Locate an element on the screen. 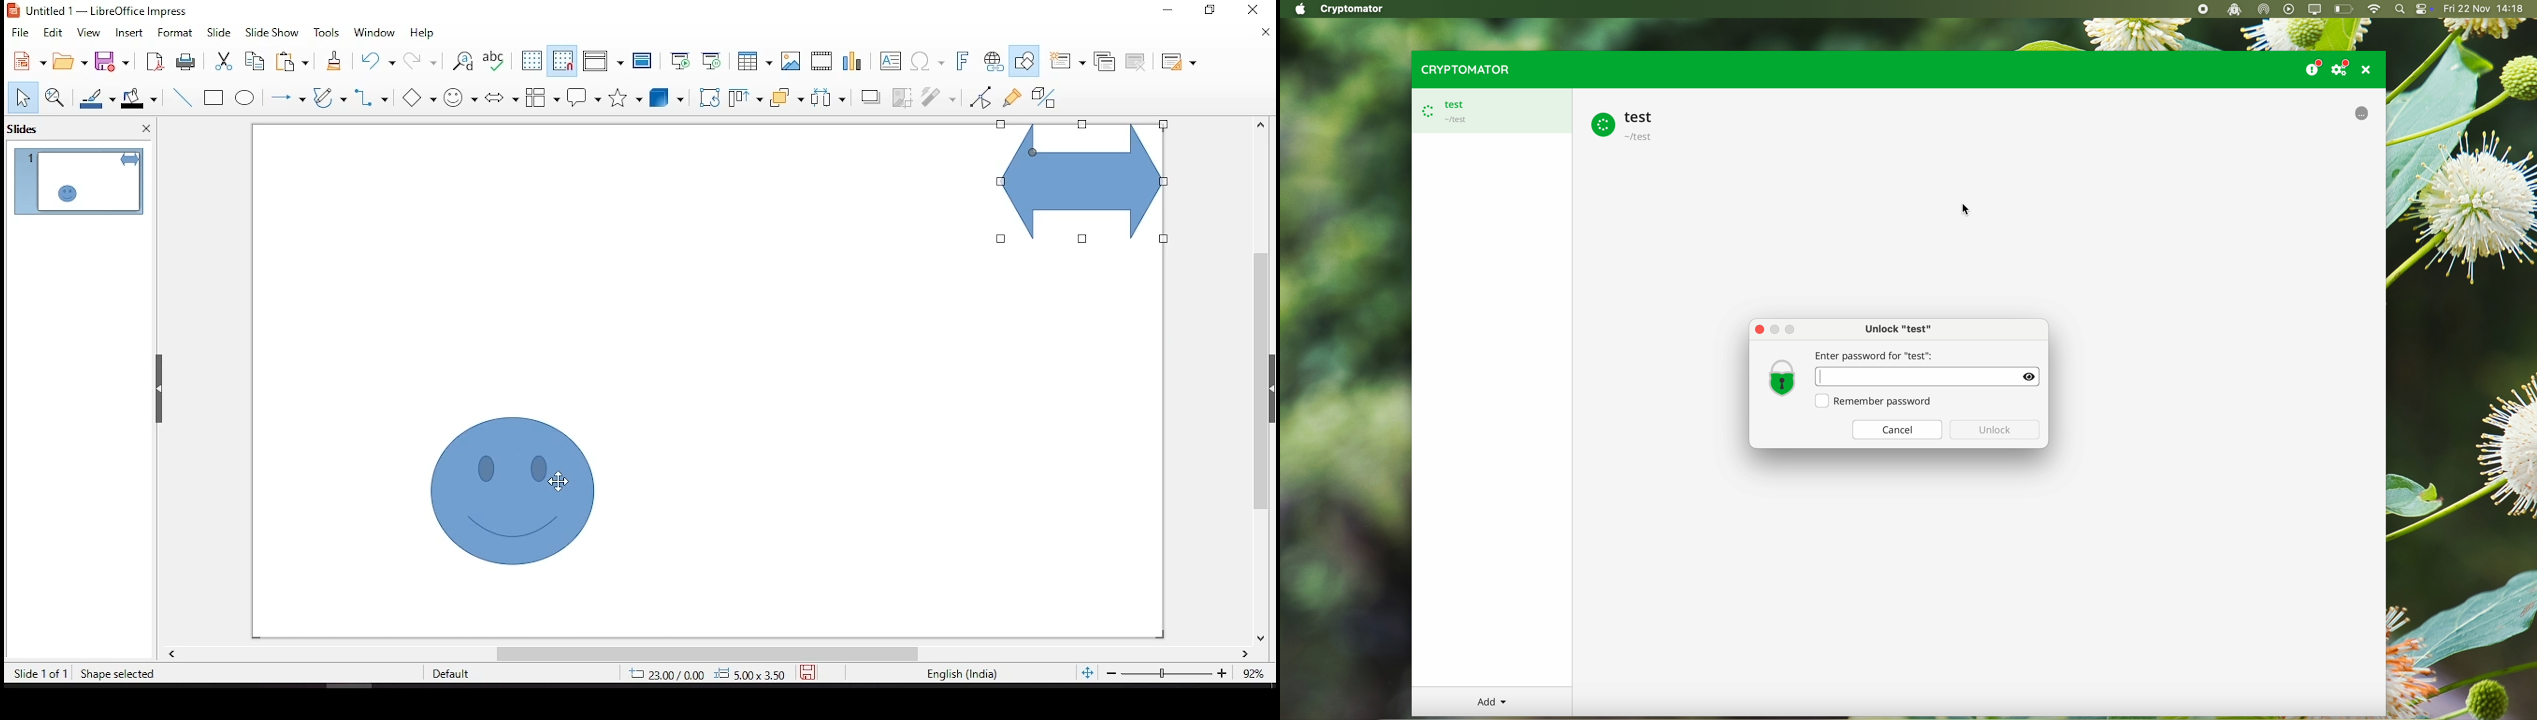 Image resolution: width=2548 pixels, height=728 pixels. english (india) is located at coordinates (962, 675).